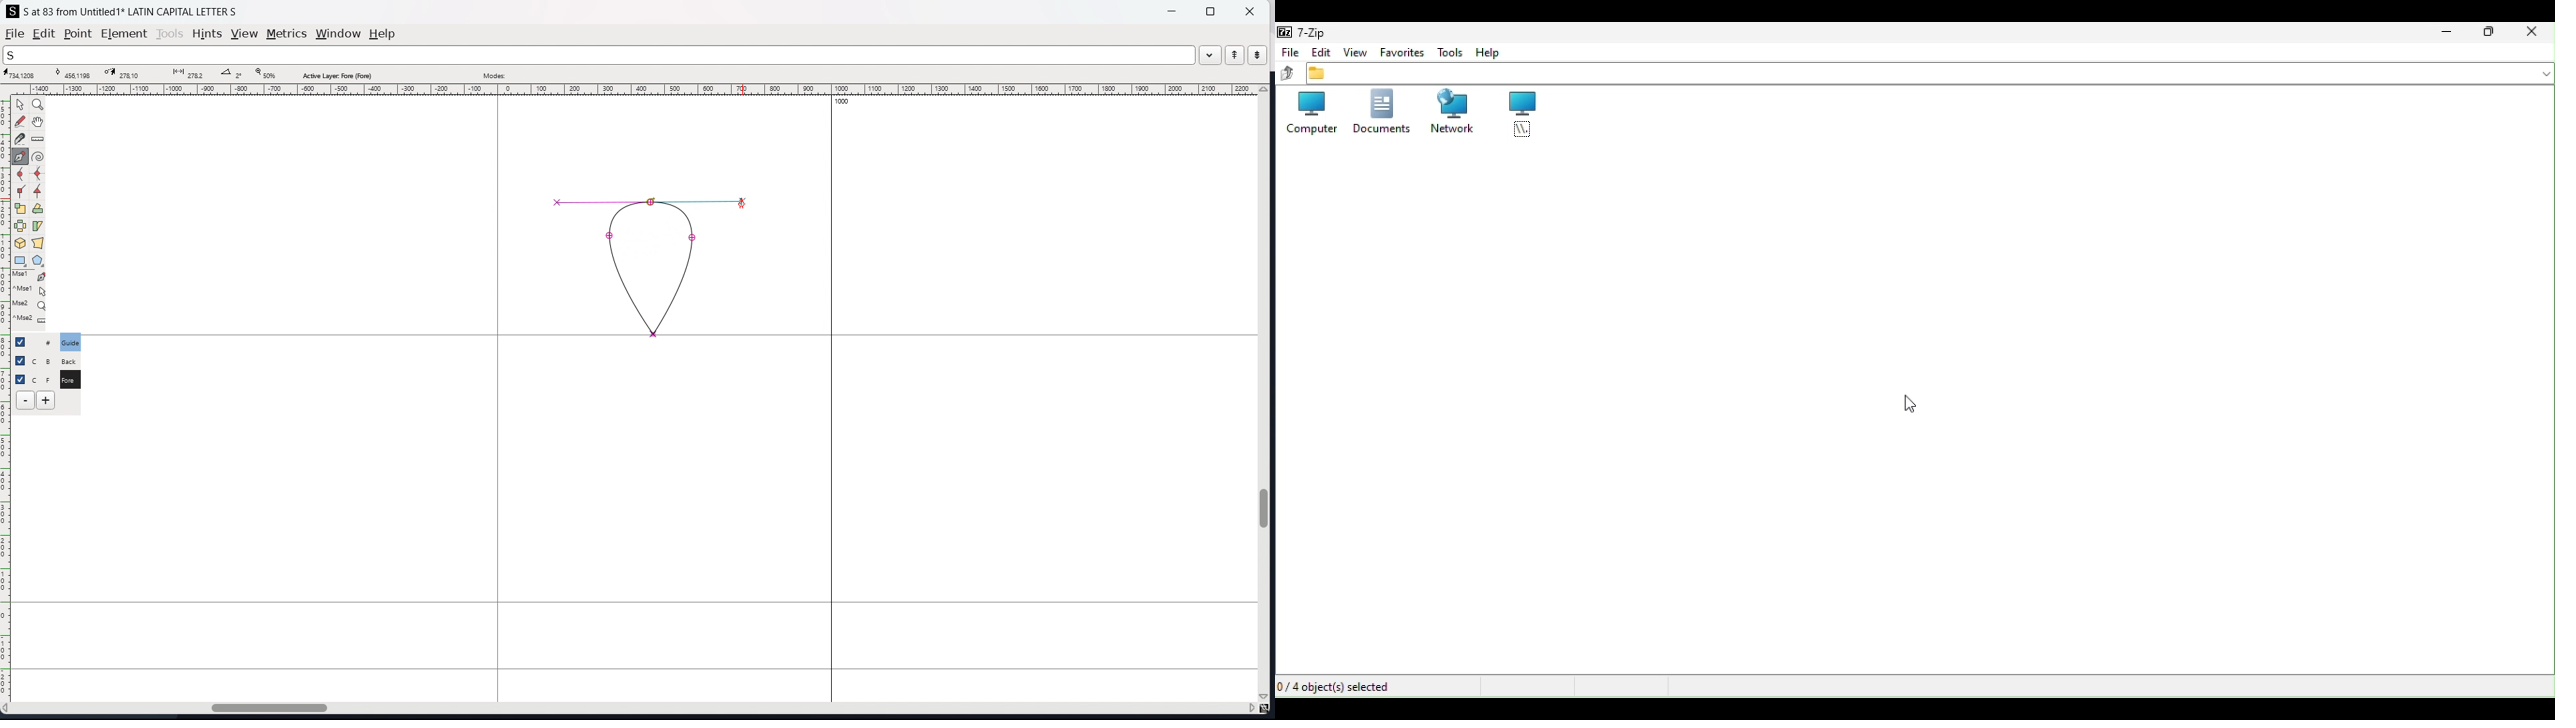 This screenshot has height=728, width=2576. I want to click on Favourite, so click(1402, 52).